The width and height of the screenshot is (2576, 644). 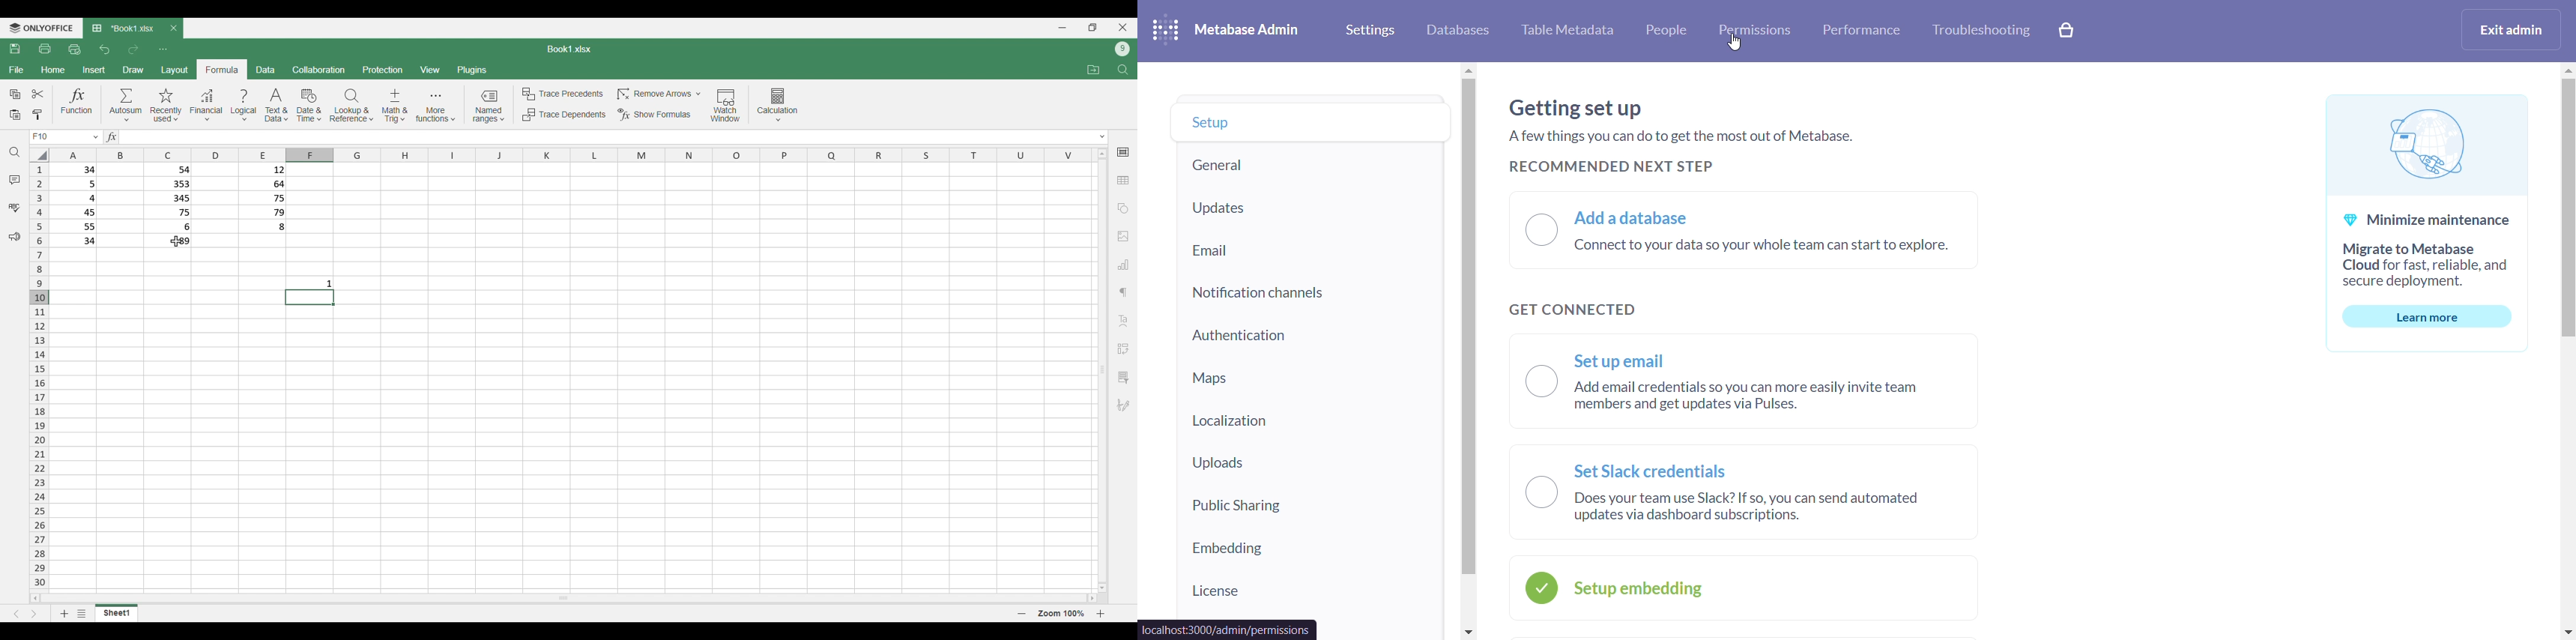 What do you see at coordinates (430, 69) in the screenshot?
I see `View menu` at bounding box center [430, 69].